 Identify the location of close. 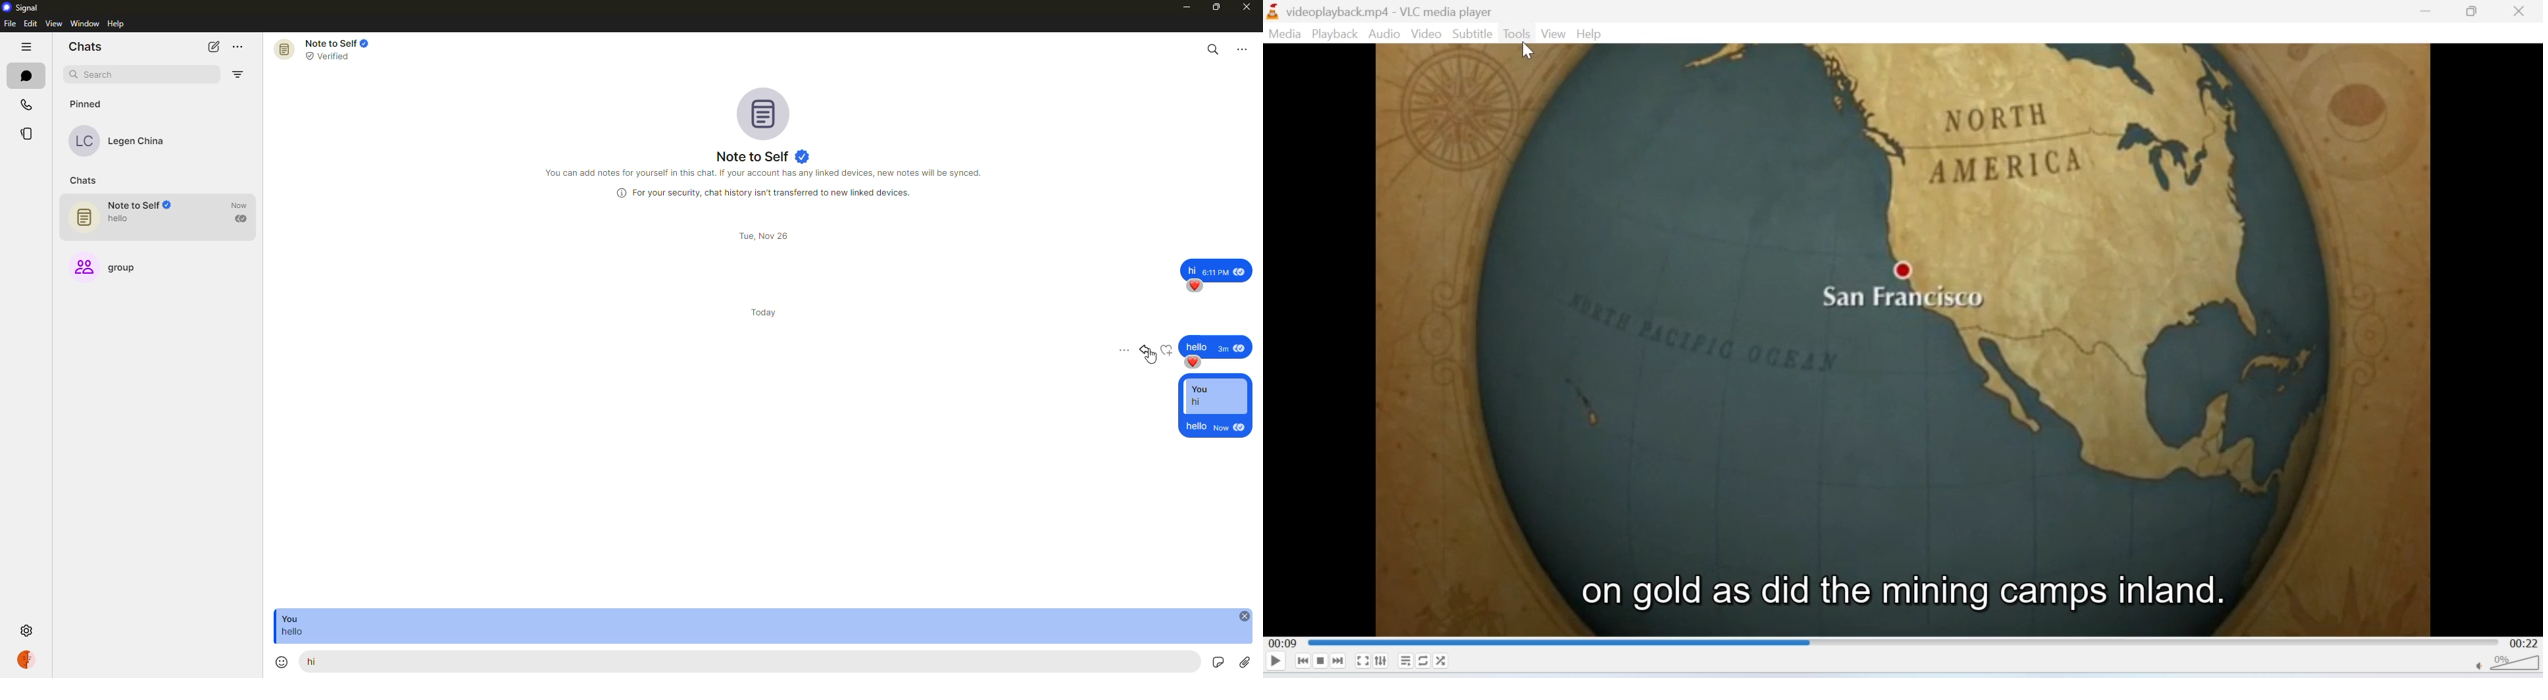
(1249, 7).